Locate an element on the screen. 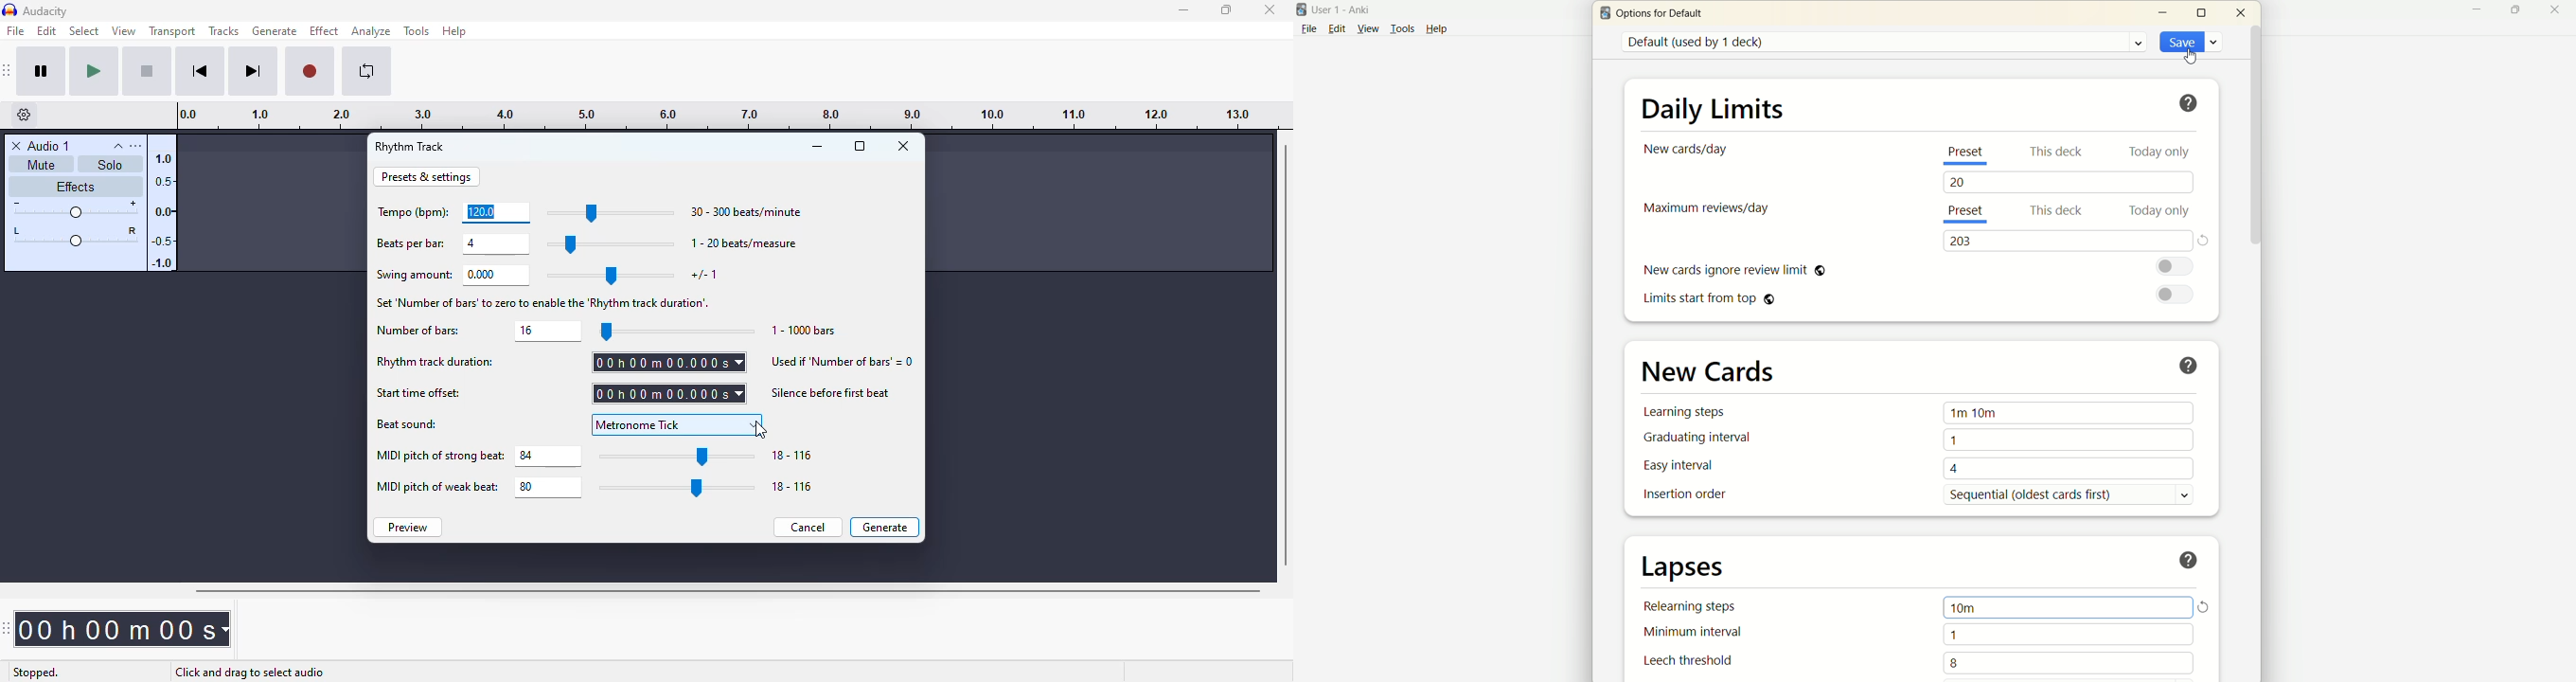  this deck is located at coordinates (2054, 151).